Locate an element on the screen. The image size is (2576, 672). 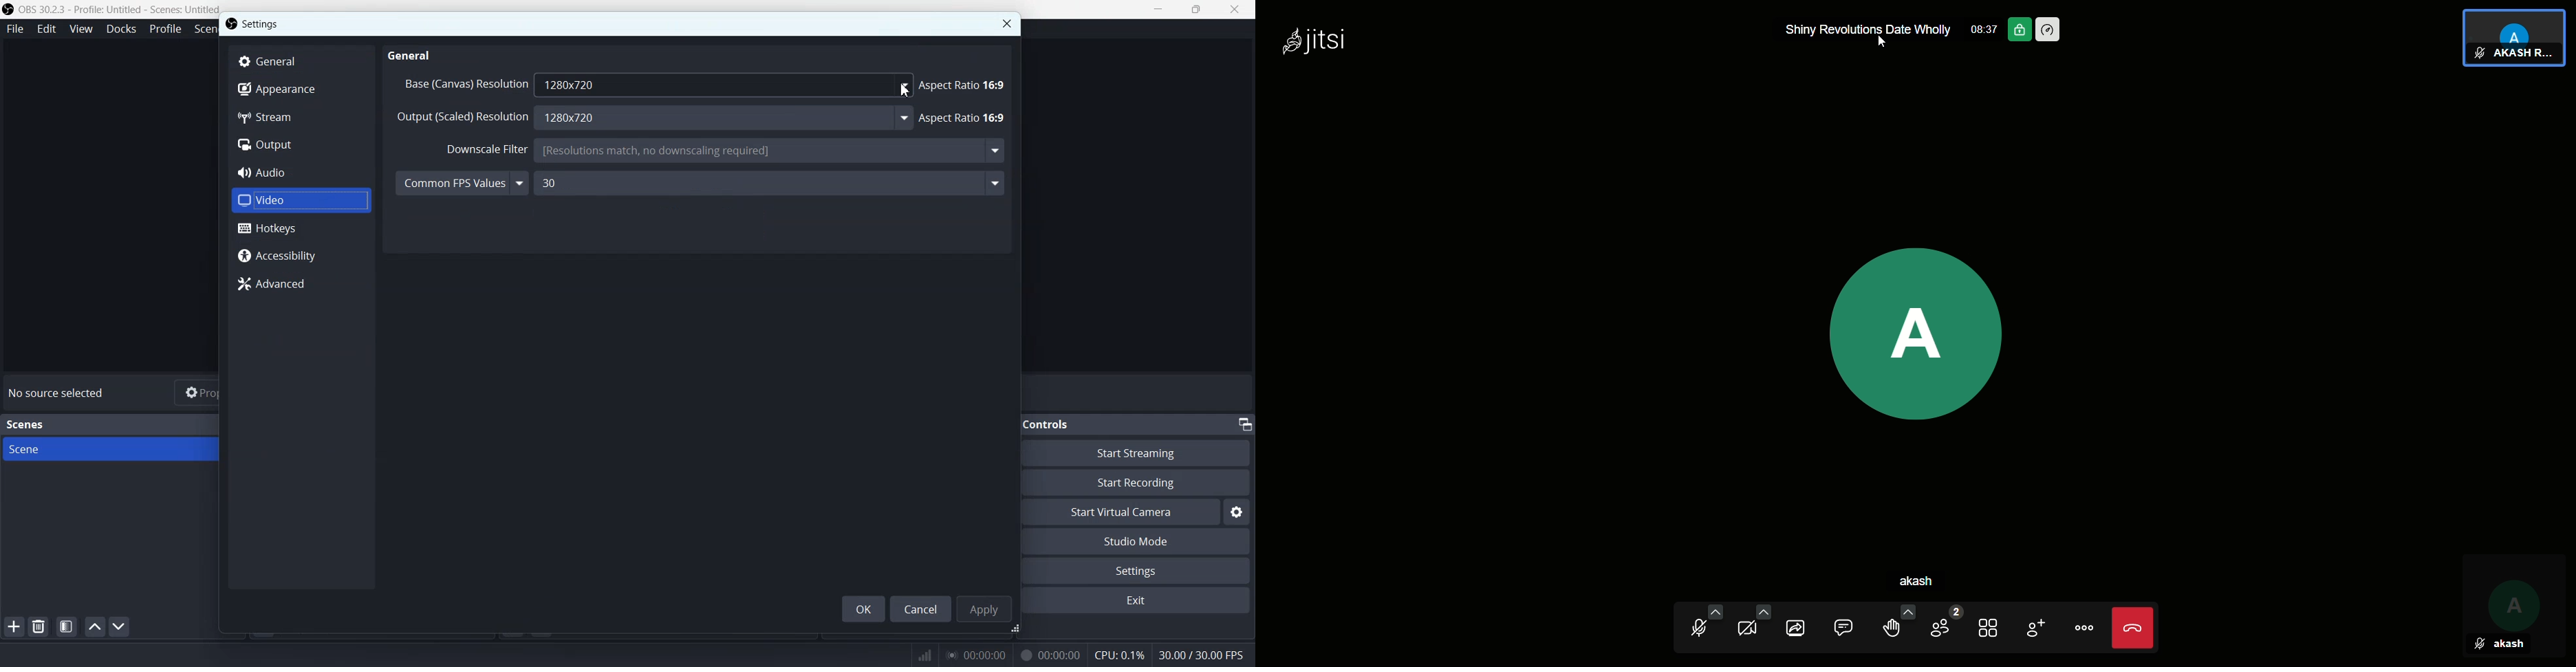
recording time is located at coordinates (1048, 655).